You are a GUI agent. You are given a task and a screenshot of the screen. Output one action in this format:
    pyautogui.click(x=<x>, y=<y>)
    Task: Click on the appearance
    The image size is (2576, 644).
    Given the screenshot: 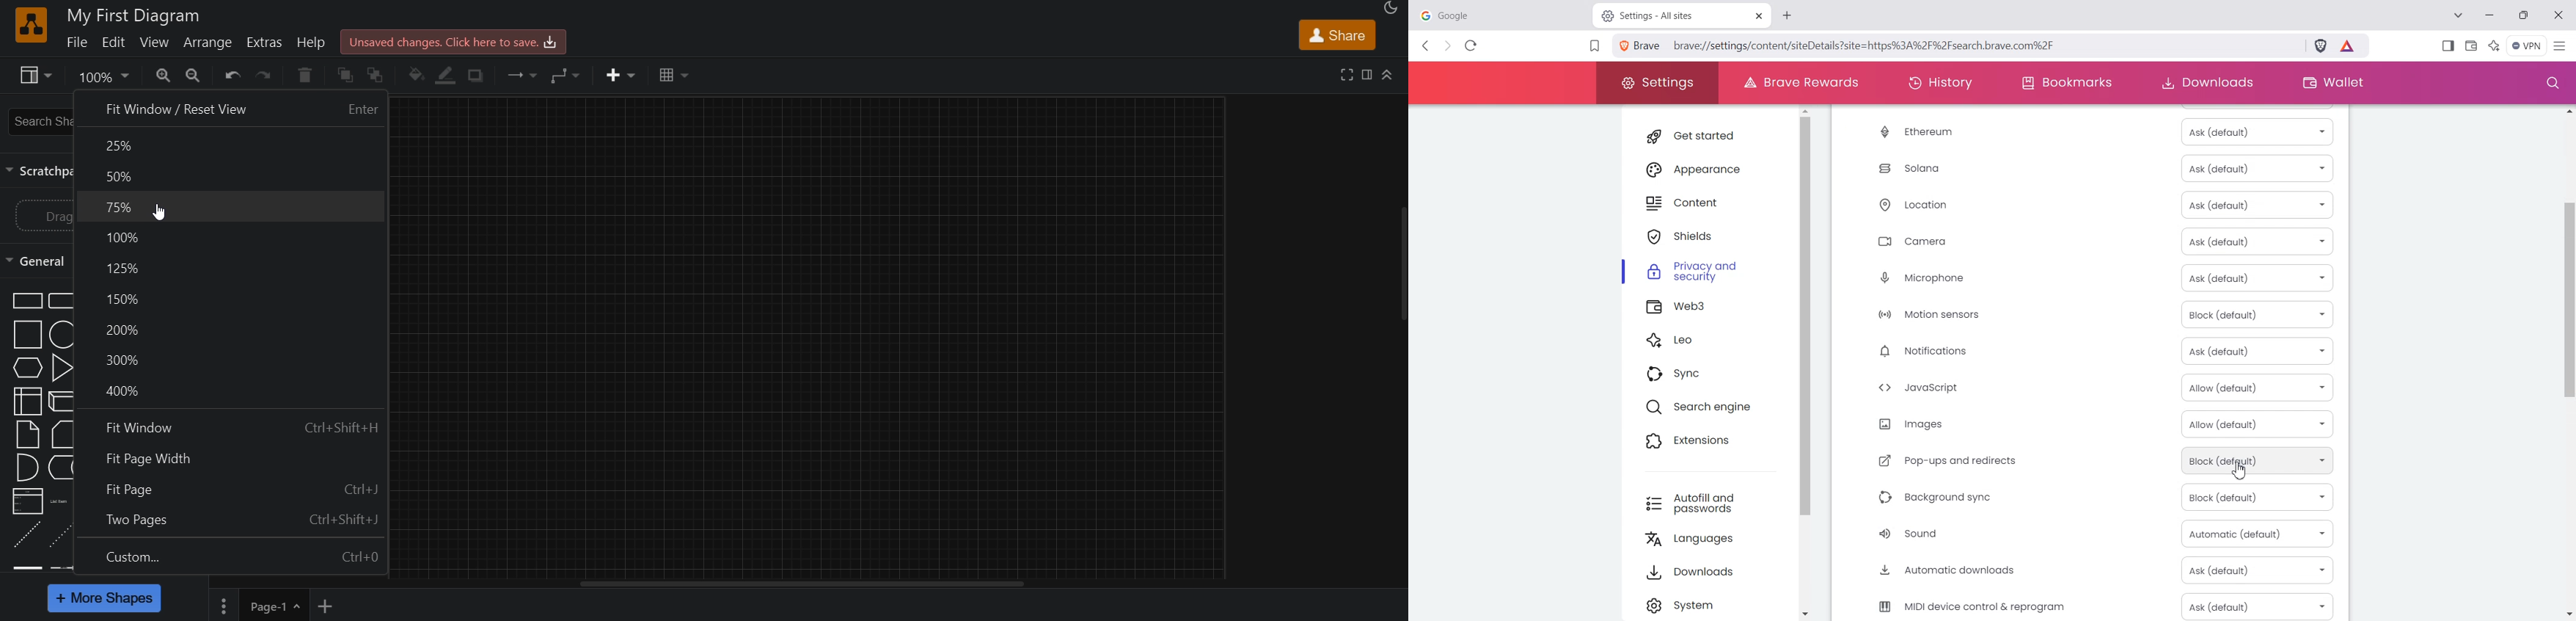 What is the action you would take?
    pyautogui.click(x=1393, y=10)
    